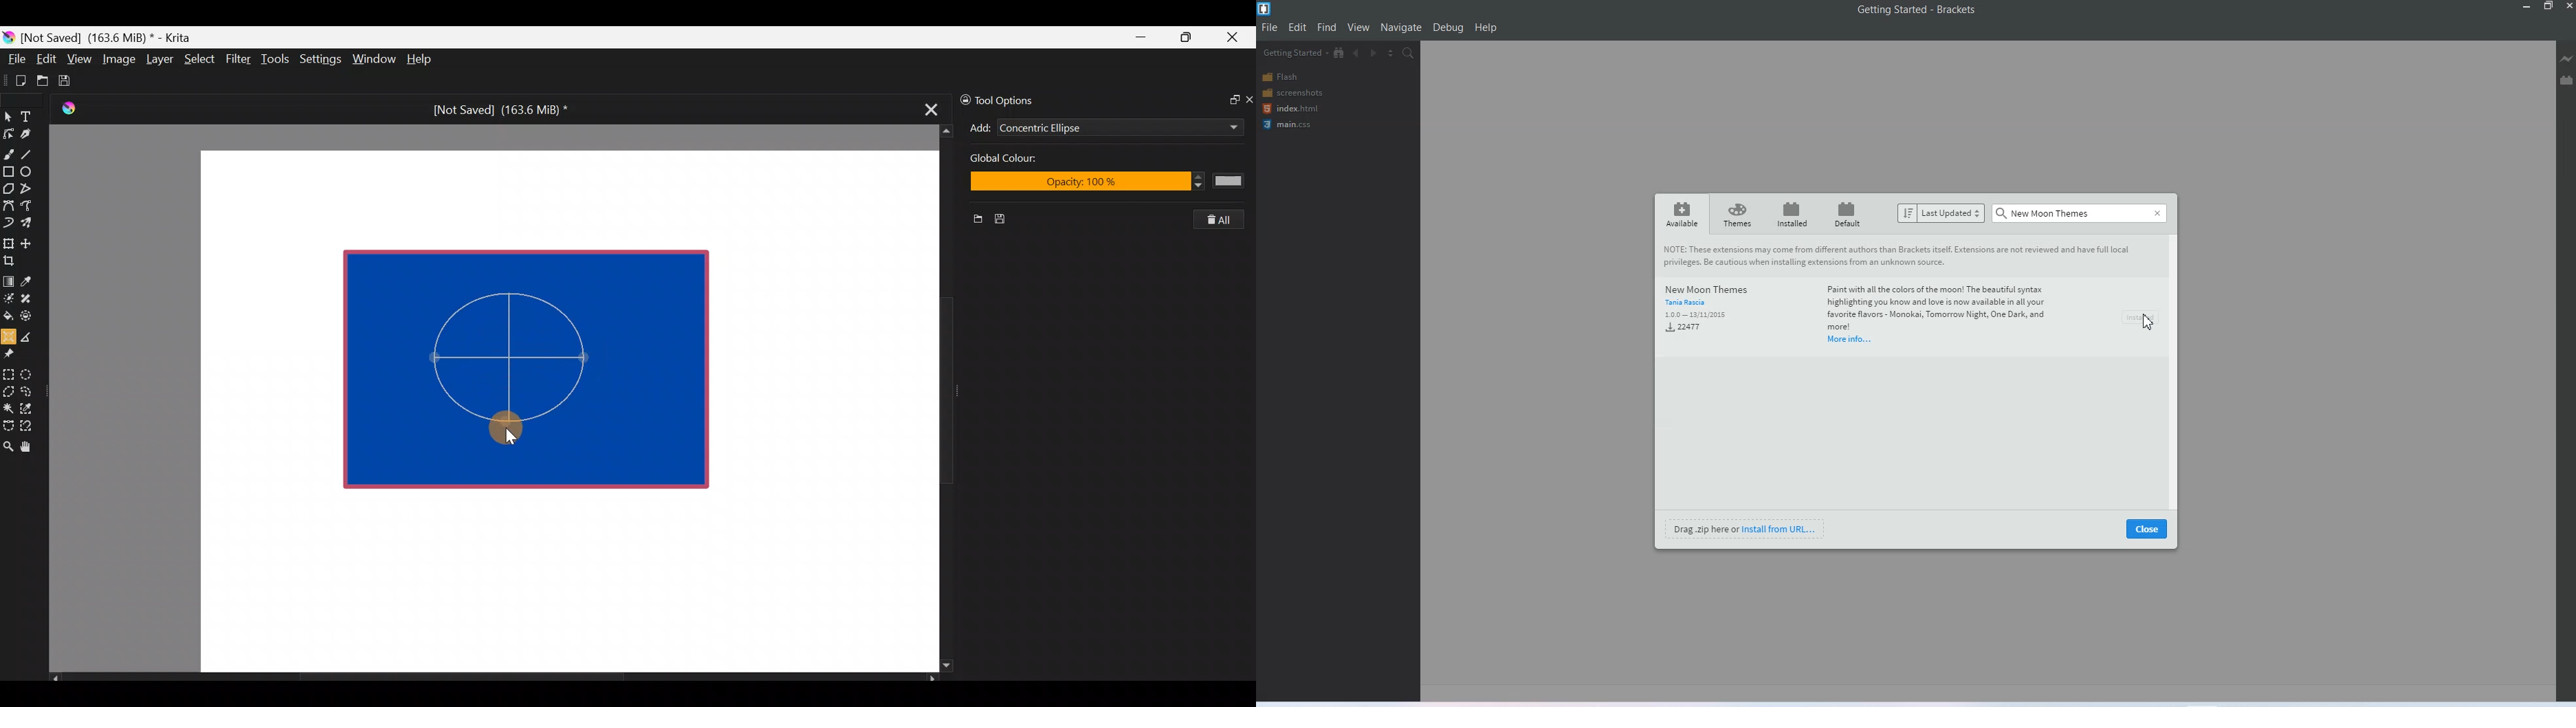 The height and width of the screenshot is (728, 2576). I want to click on Navigate forward, so click(1374, 52).